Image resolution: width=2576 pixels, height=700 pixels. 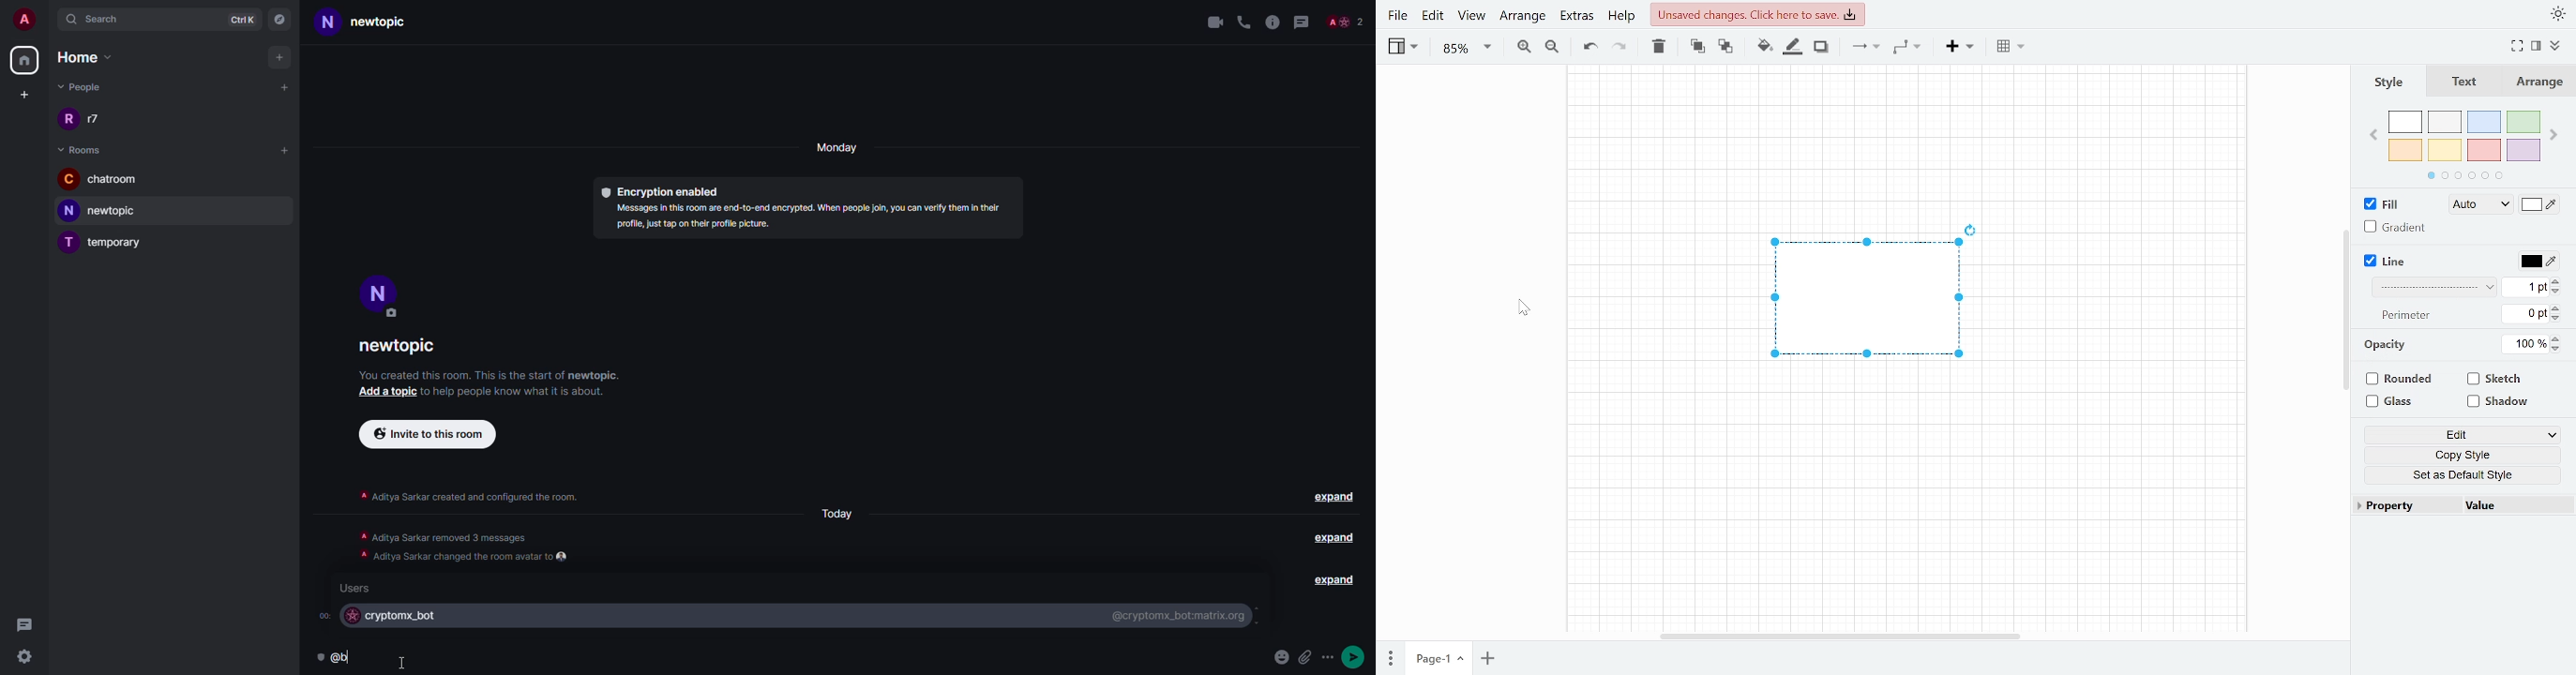 What do you see at coordinates (2512, 507) in the screenshot?
I see `Value` at bounding box center [2512, 507].